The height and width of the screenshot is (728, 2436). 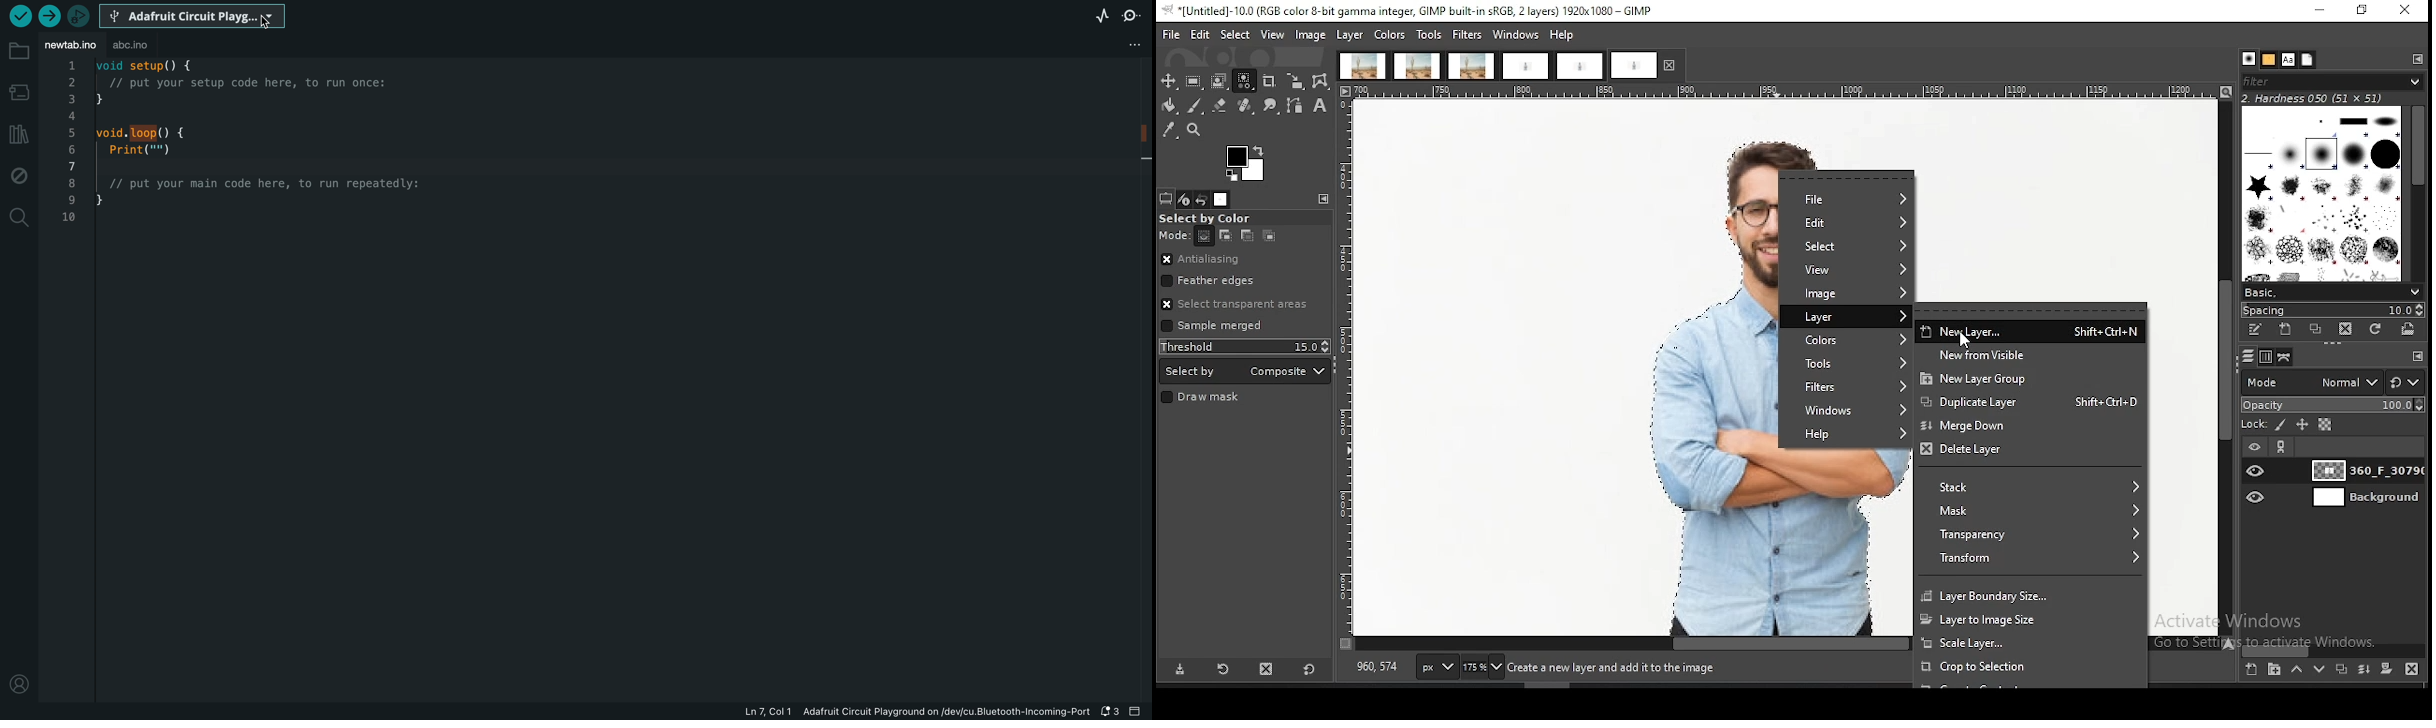 What do you see at coordinates (1166, 199) in the screenshot?
I see `tool options` at bounding box center [1166, 199].